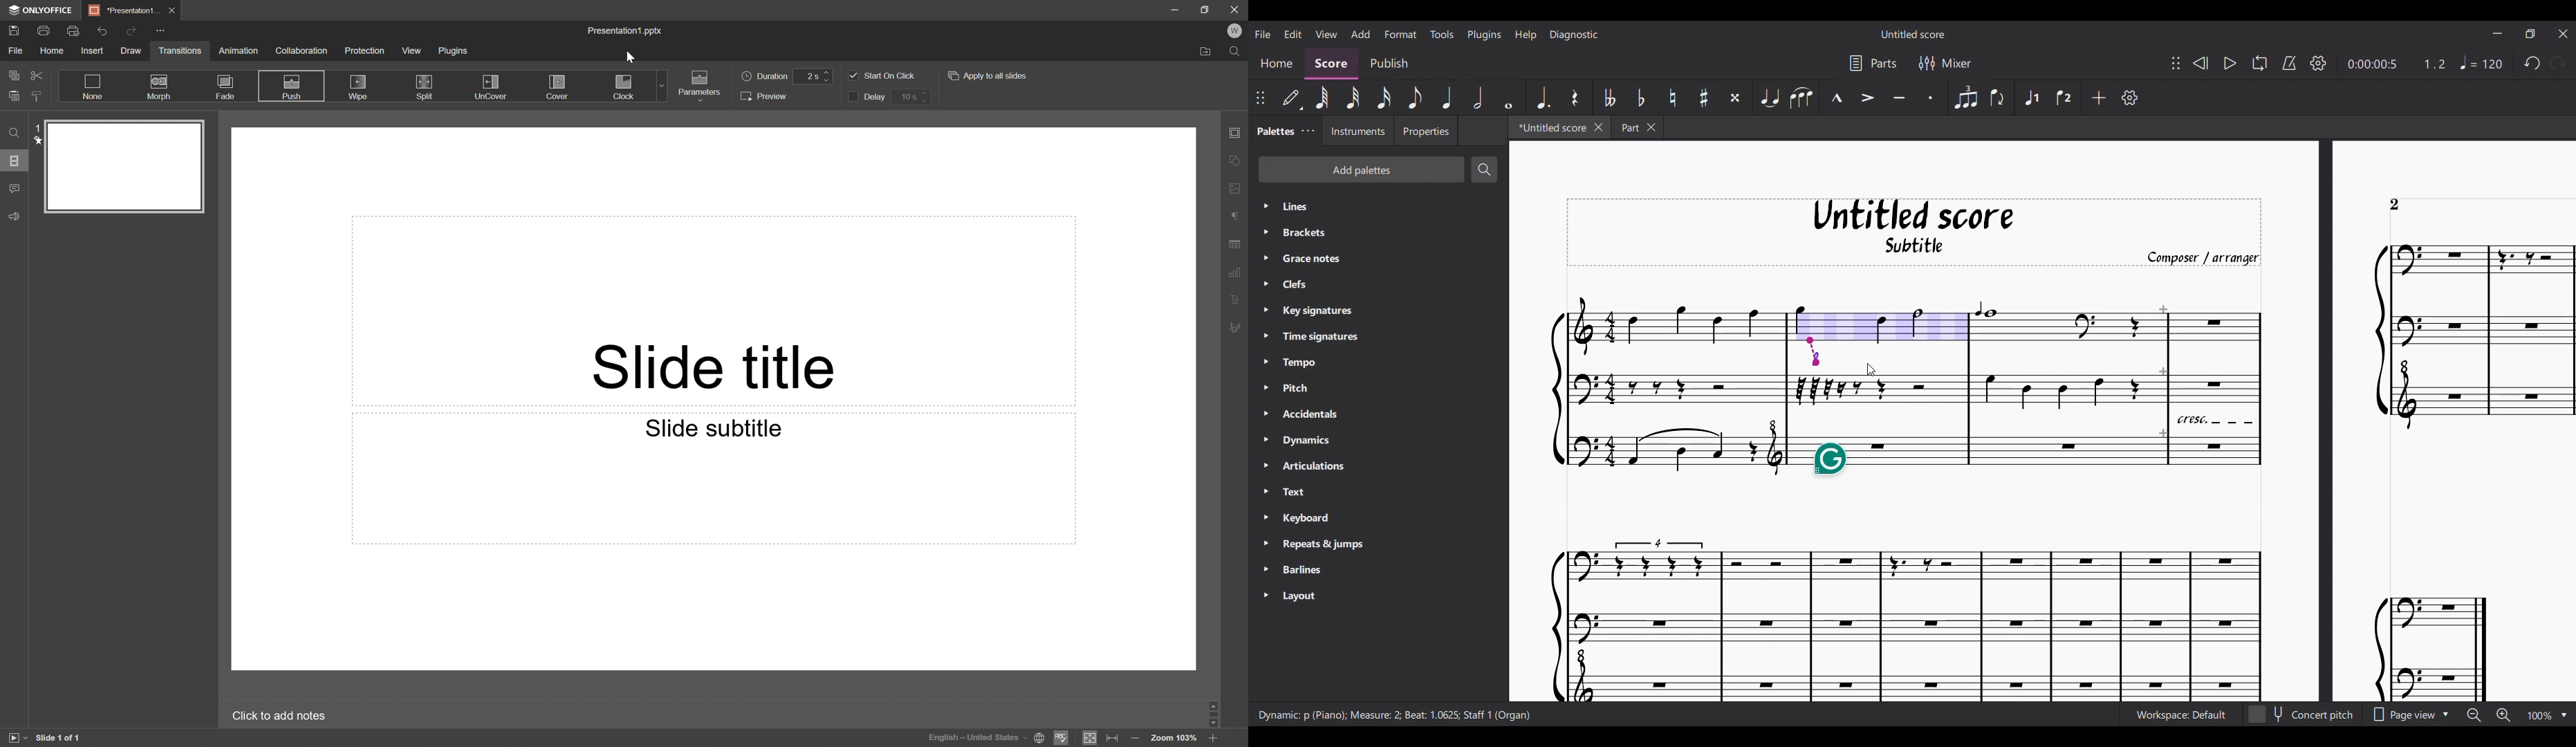 The height and width of the screenshot is (756, 2576). I want to click on 10 s, so click(910, 97).